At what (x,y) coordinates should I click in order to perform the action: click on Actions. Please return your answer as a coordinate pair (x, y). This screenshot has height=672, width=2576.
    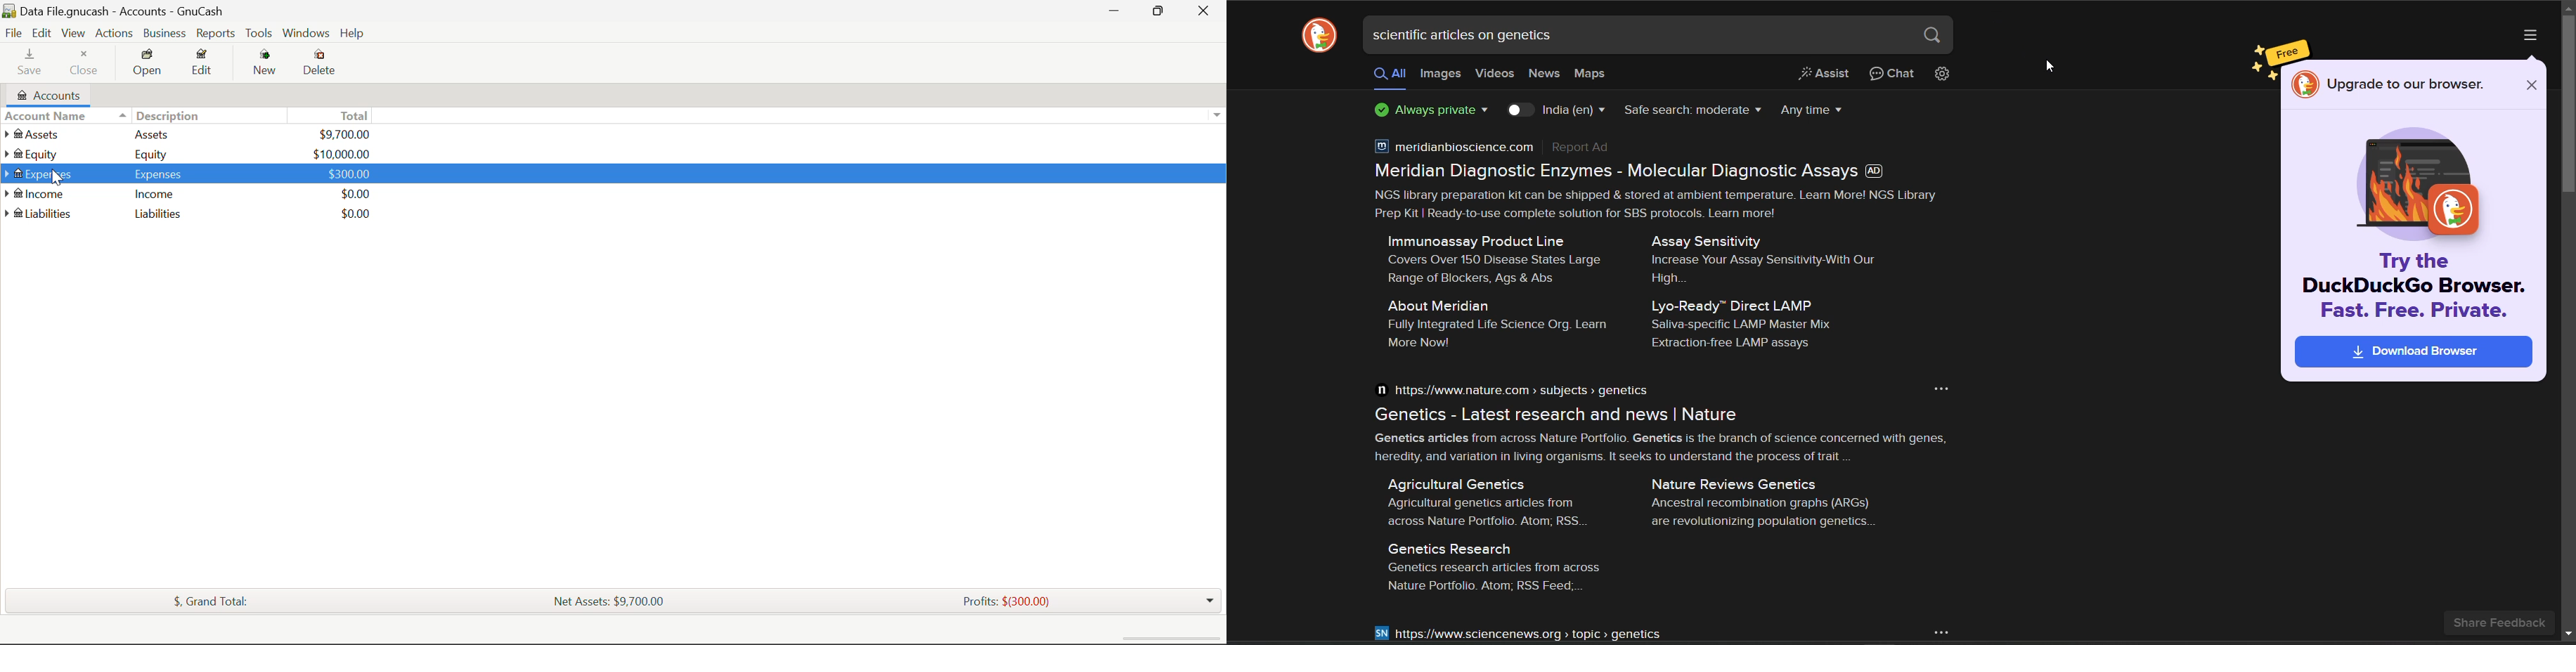
    Looking at the image, I should click on (115, 35).